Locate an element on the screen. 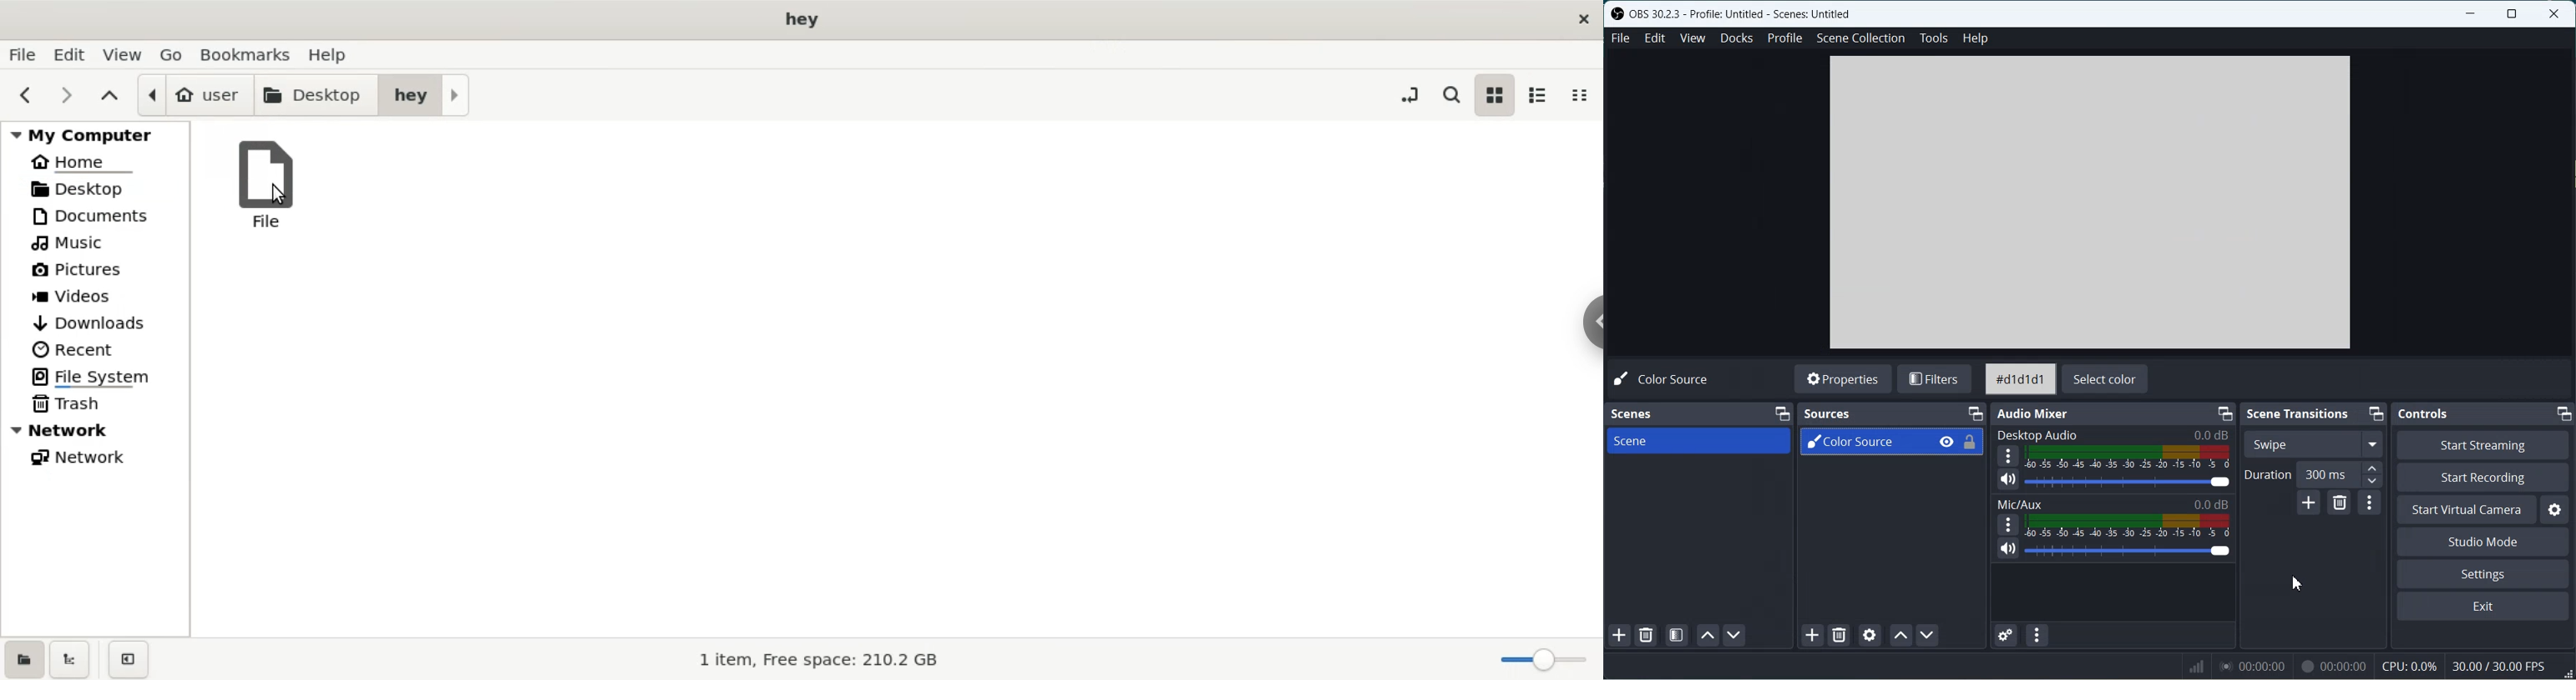  View is located at coordinates (1693, 37).